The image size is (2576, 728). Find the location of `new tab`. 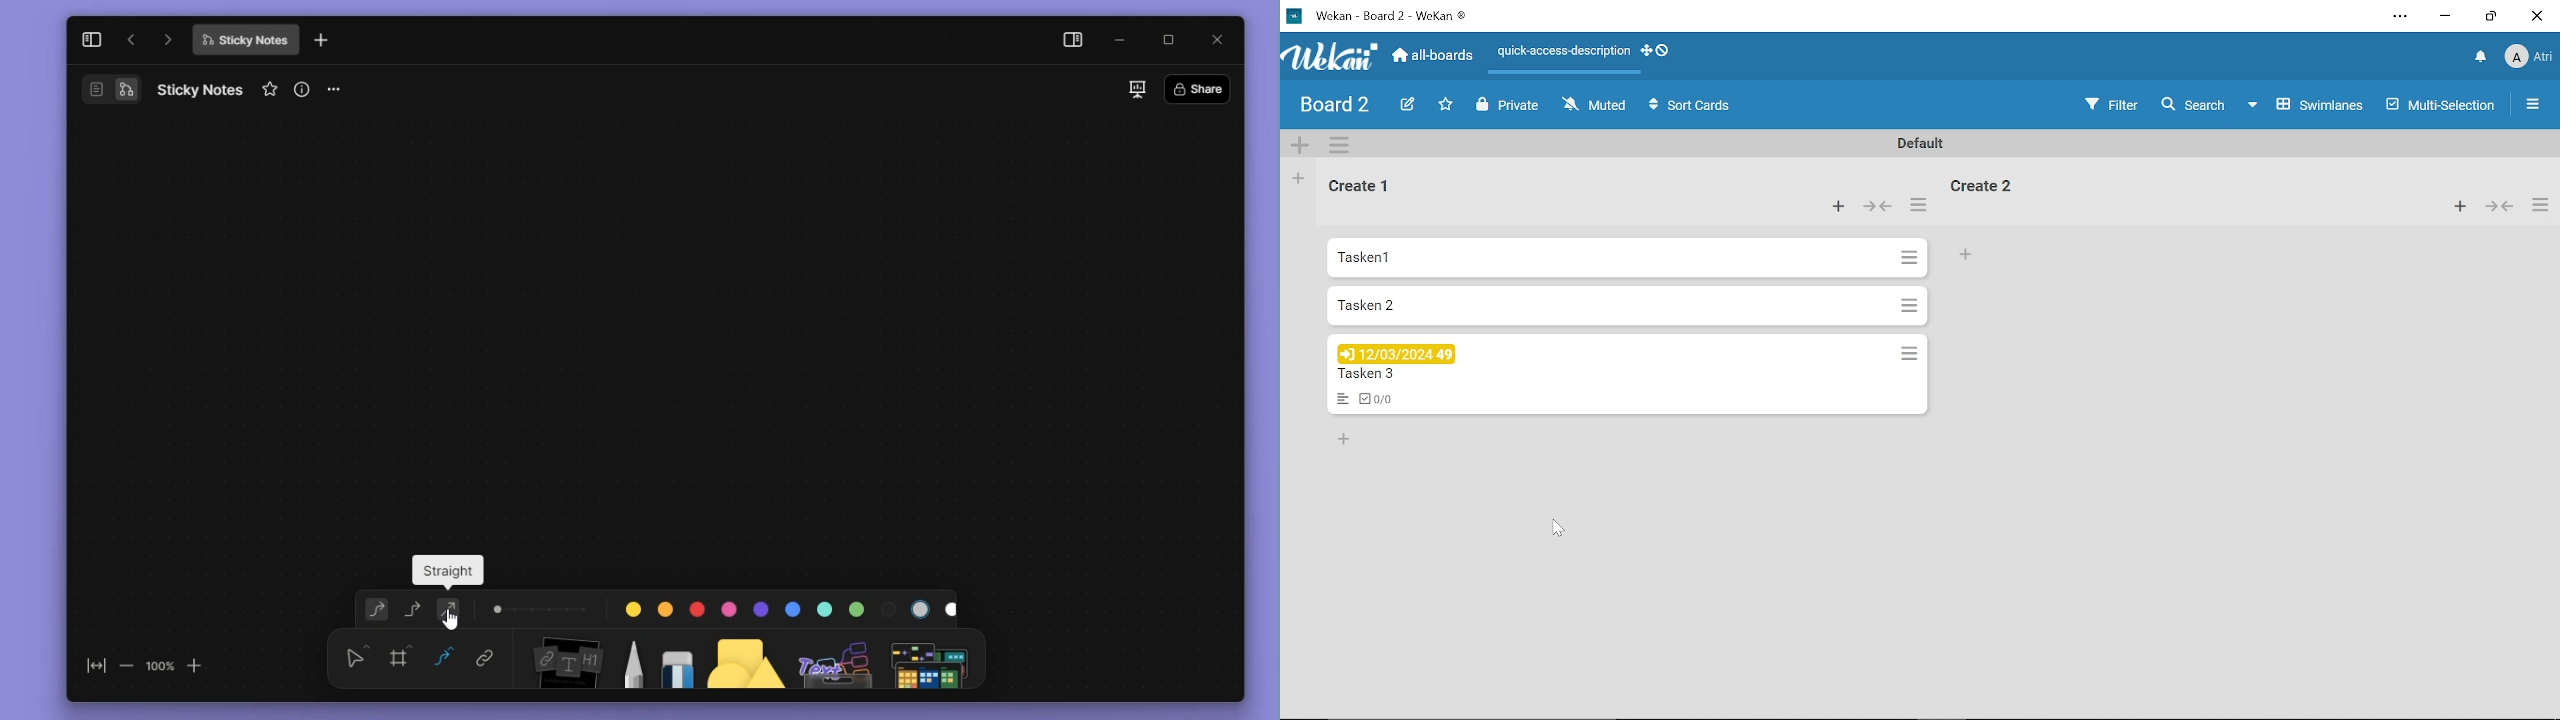

new tab is located at coordinates (321, 41).